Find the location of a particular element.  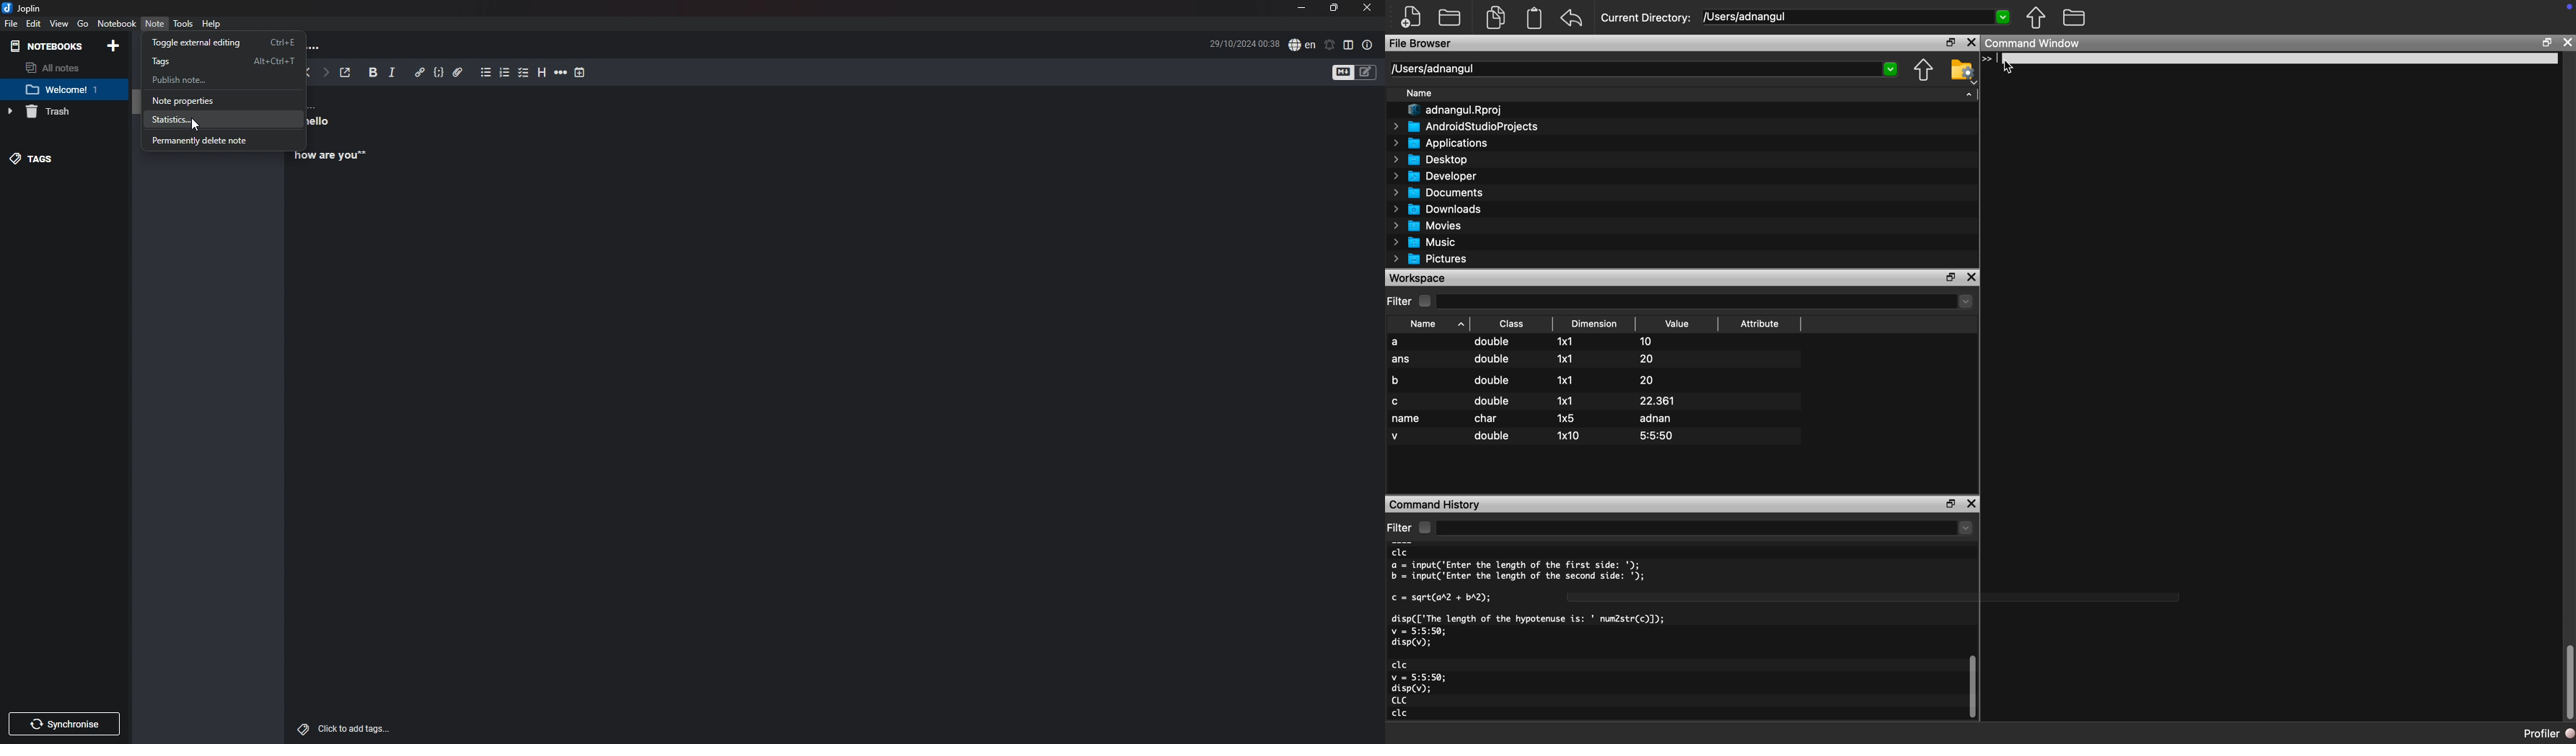

Publish note is located at coordinates (217, 79).